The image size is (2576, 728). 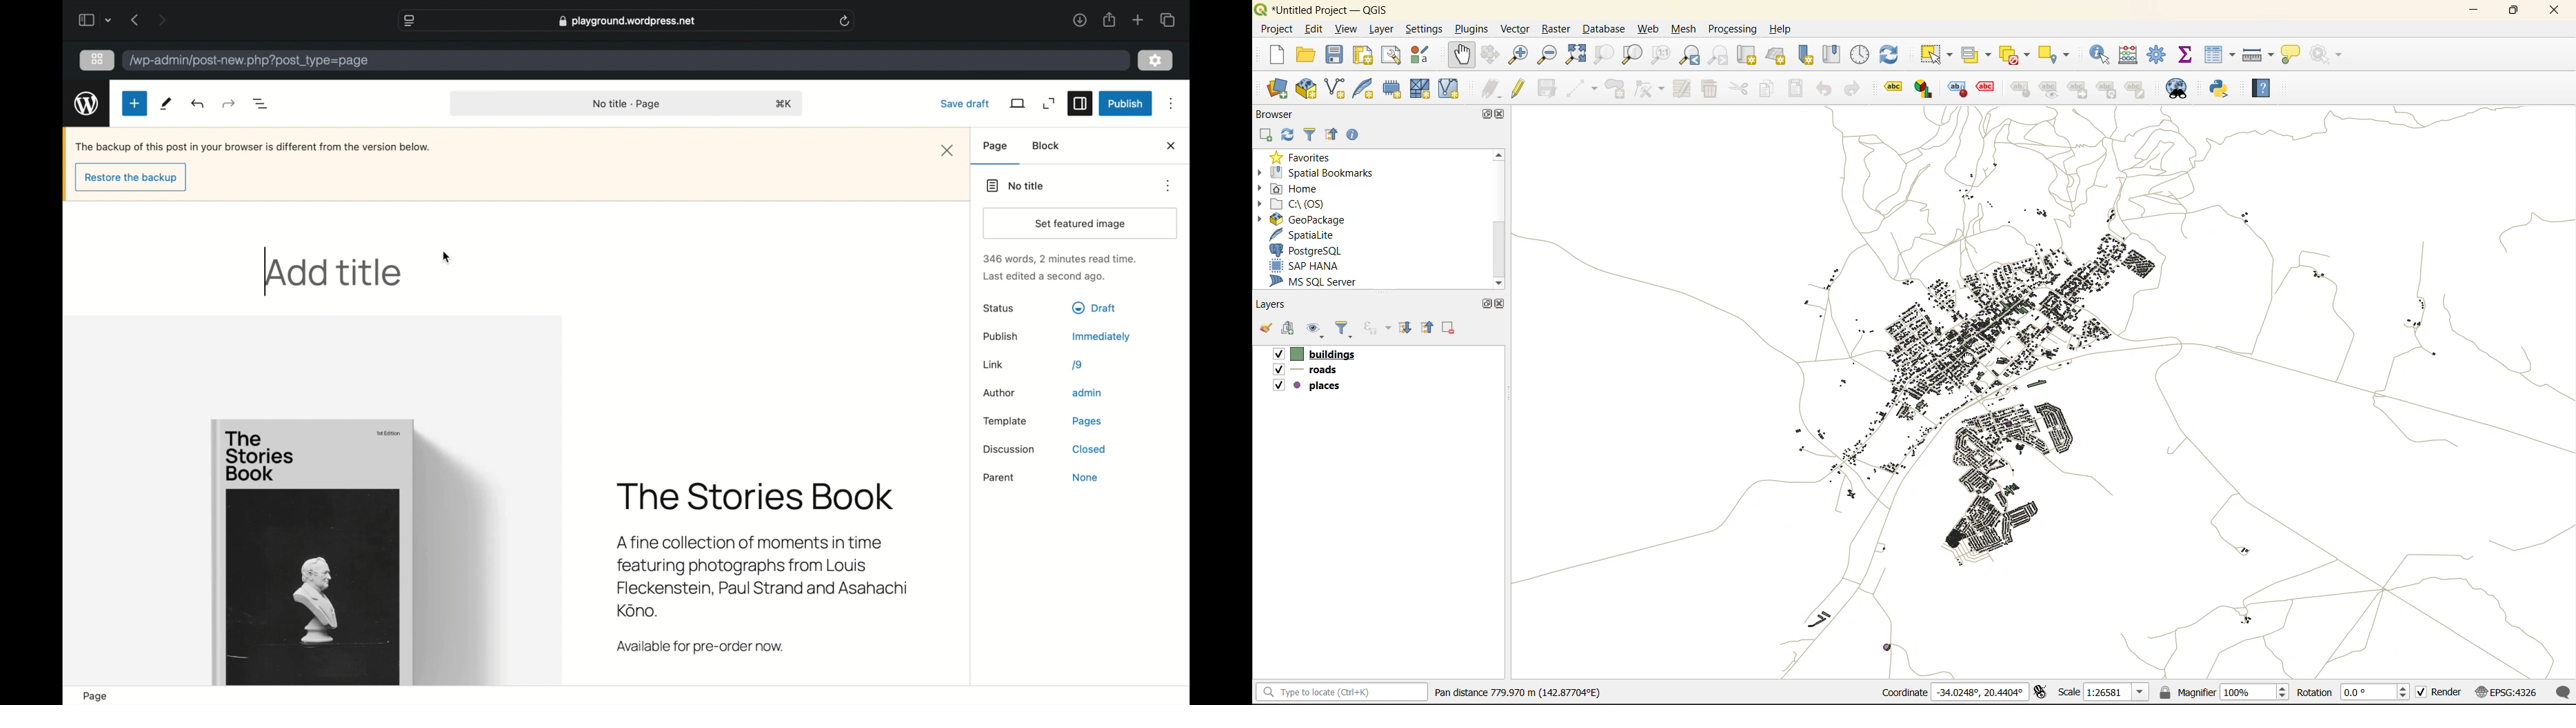 What do you see at coordinates (994, 365) in the screenshot?
I see `link` at bounding box center [994, 365].